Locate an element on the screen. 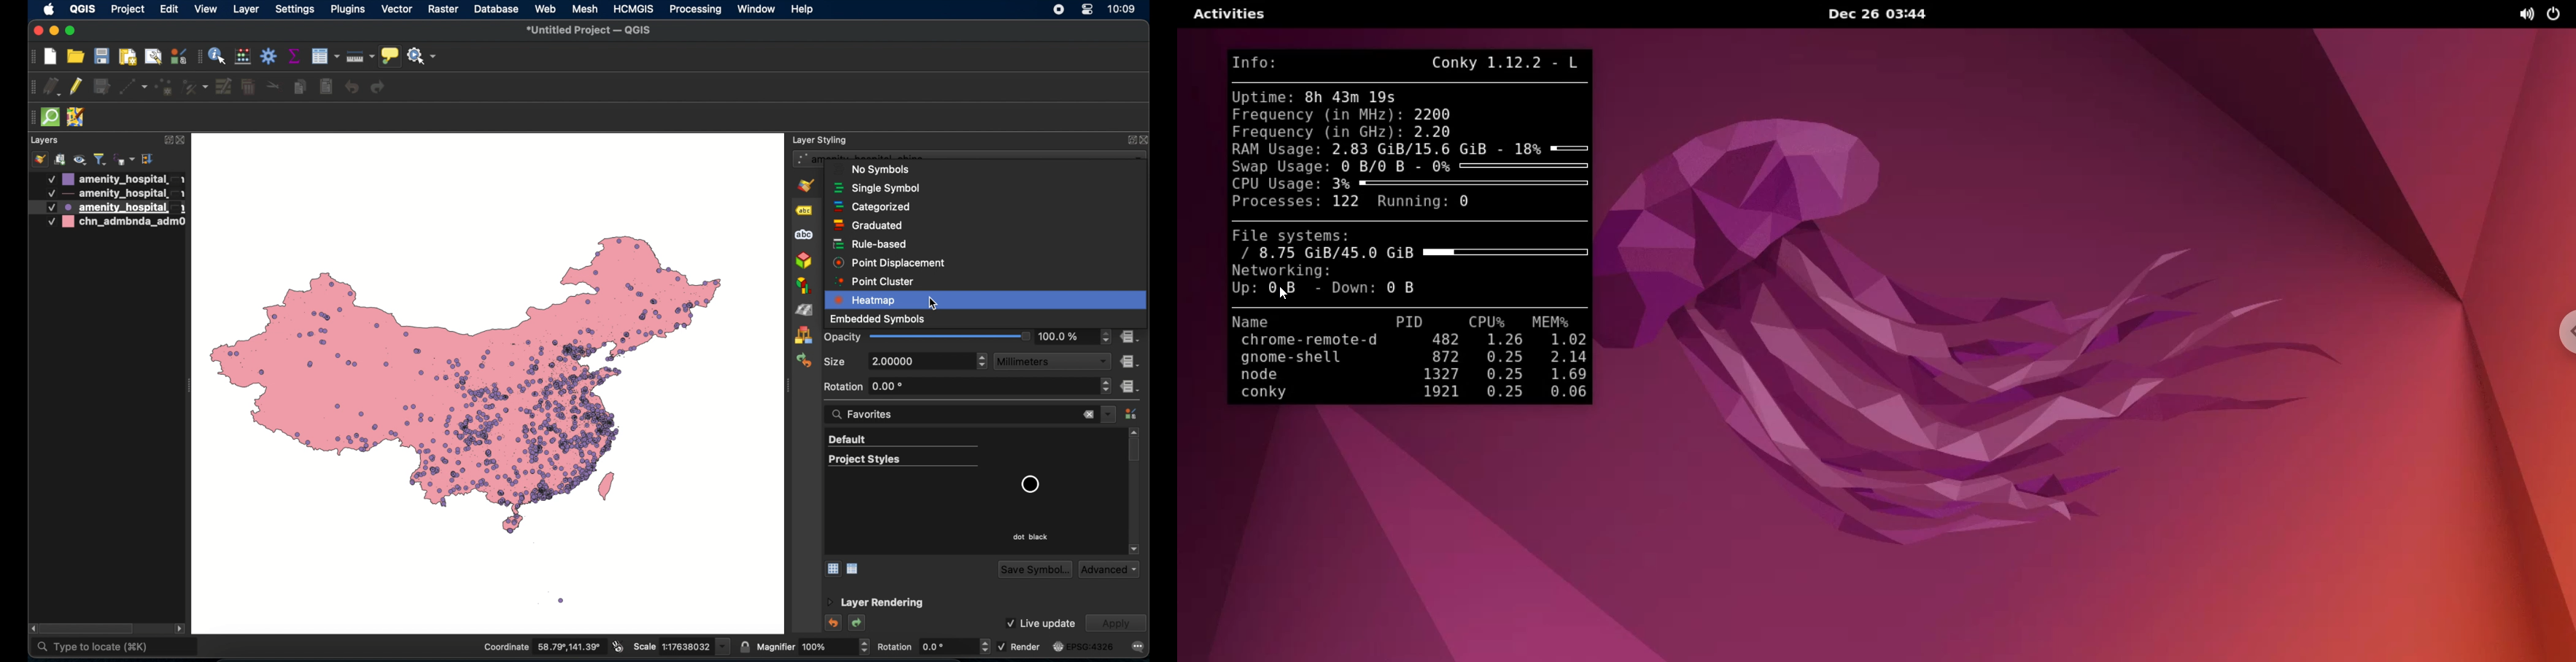  digitizing with segment is located at coordinates (31, 87).